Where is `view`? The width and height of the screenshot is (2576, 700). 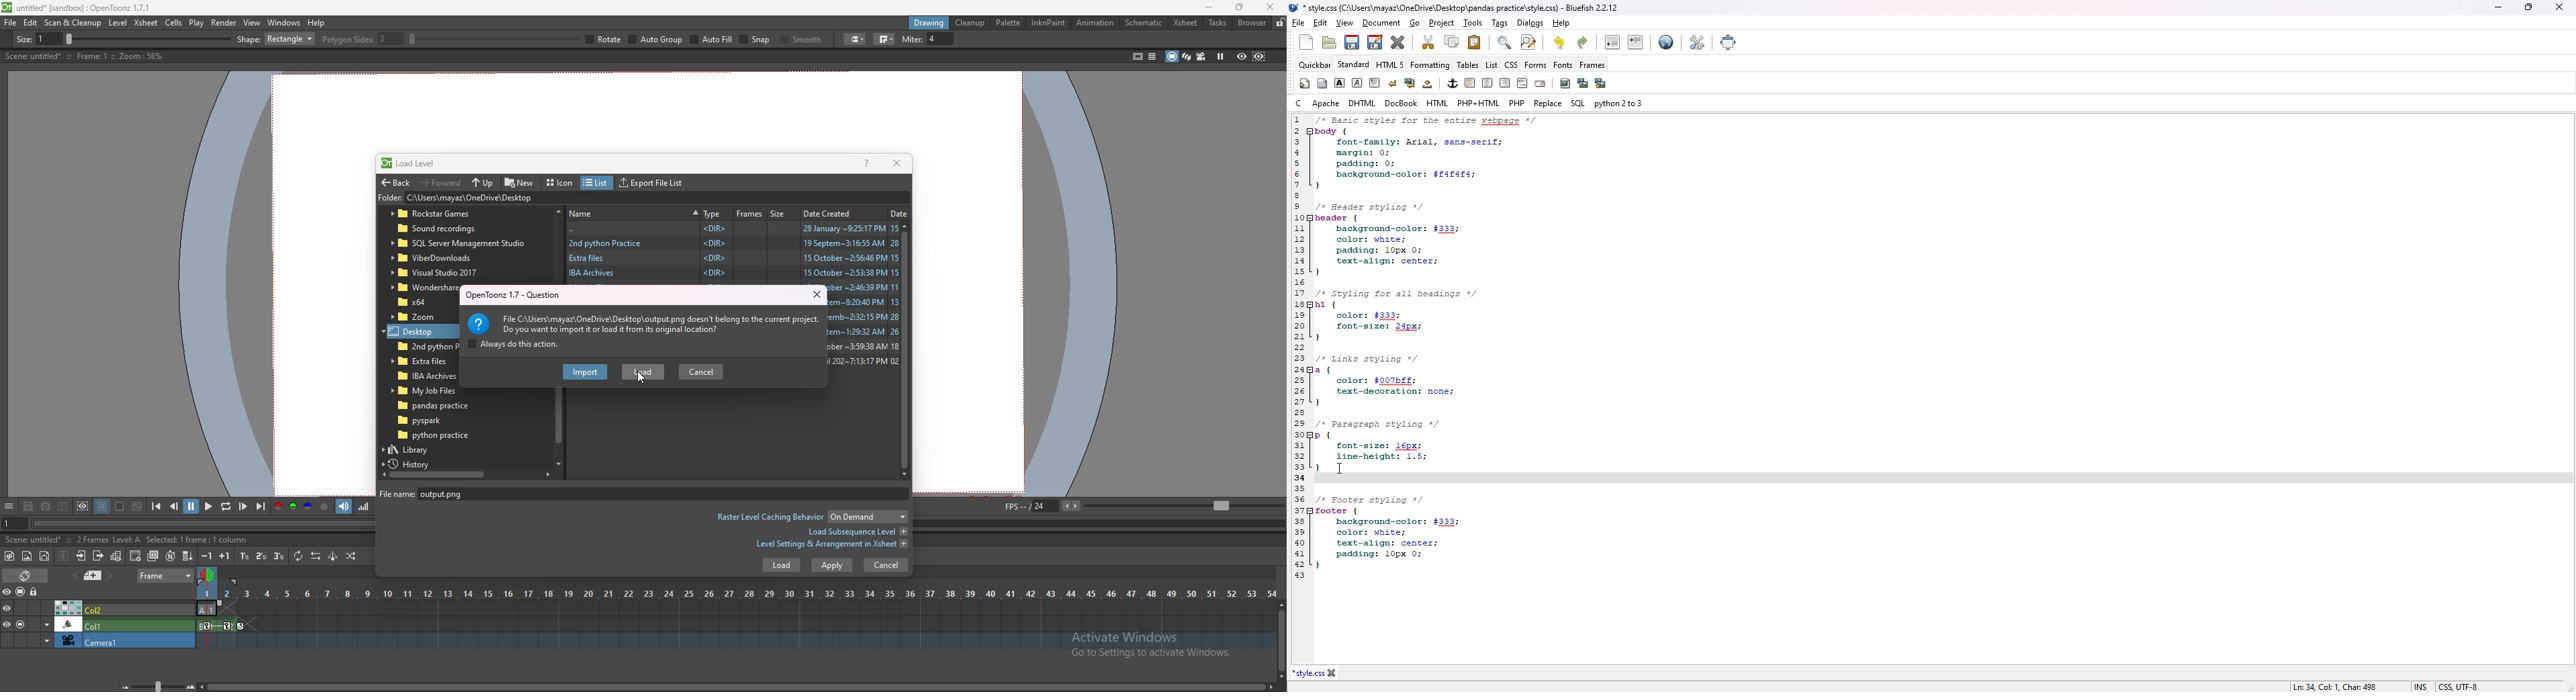 view is located at coordinates (1344, 23).